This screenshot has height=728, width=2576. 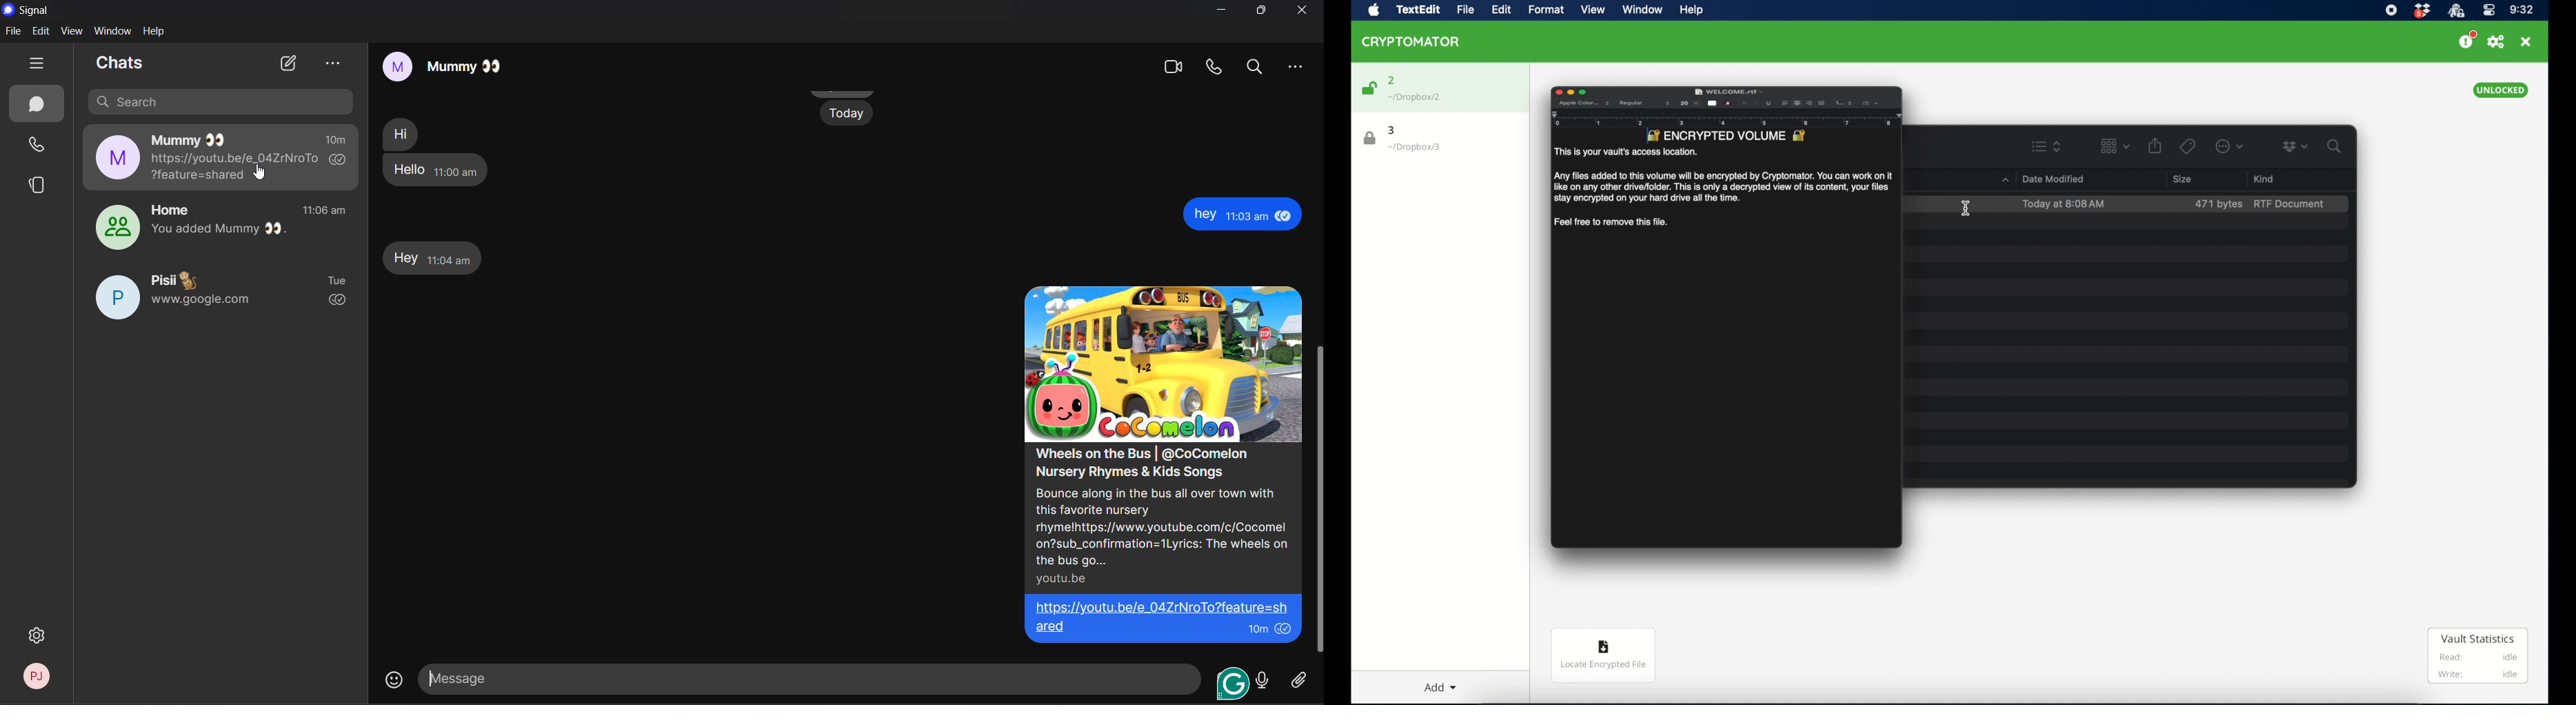 What do you see at coordinates (226, 157) in the screenshot?
I see `mummy chat` at bounding box center [226, 157].